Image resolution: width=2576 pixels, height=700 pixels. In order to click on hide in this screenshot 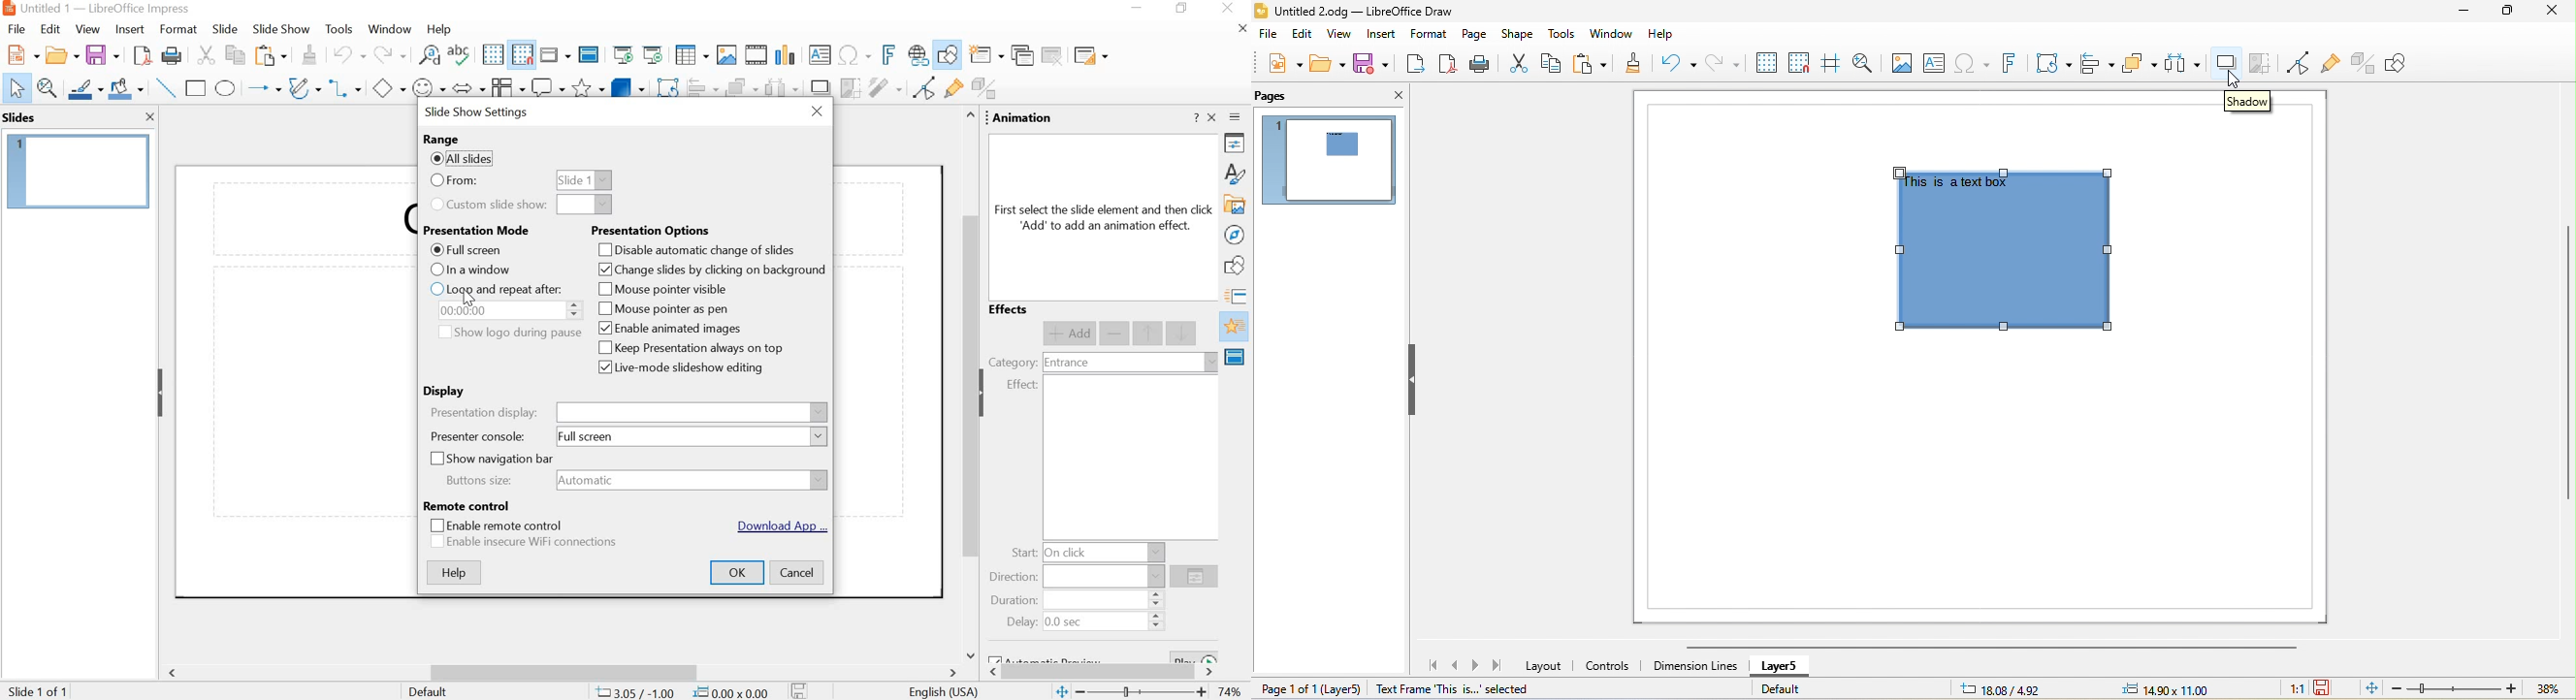, I will do `click(1412, 378)`.